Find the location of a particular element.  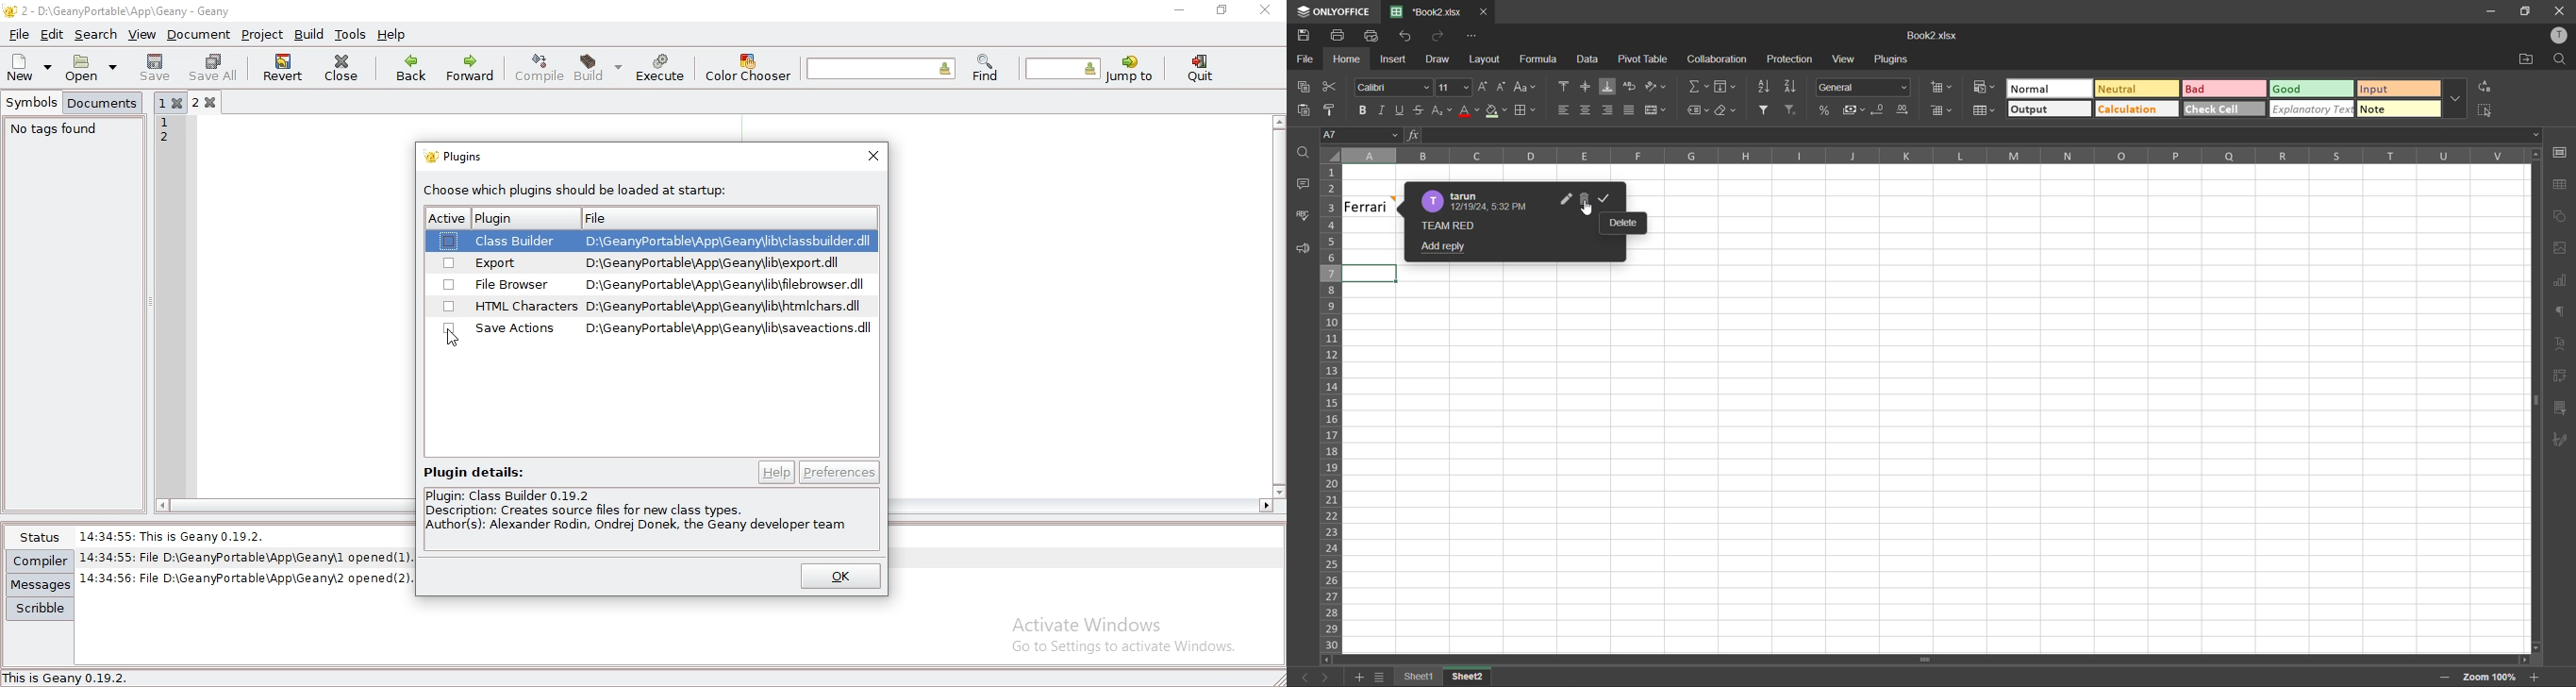

slicer is located at coordinates (2559, 409).